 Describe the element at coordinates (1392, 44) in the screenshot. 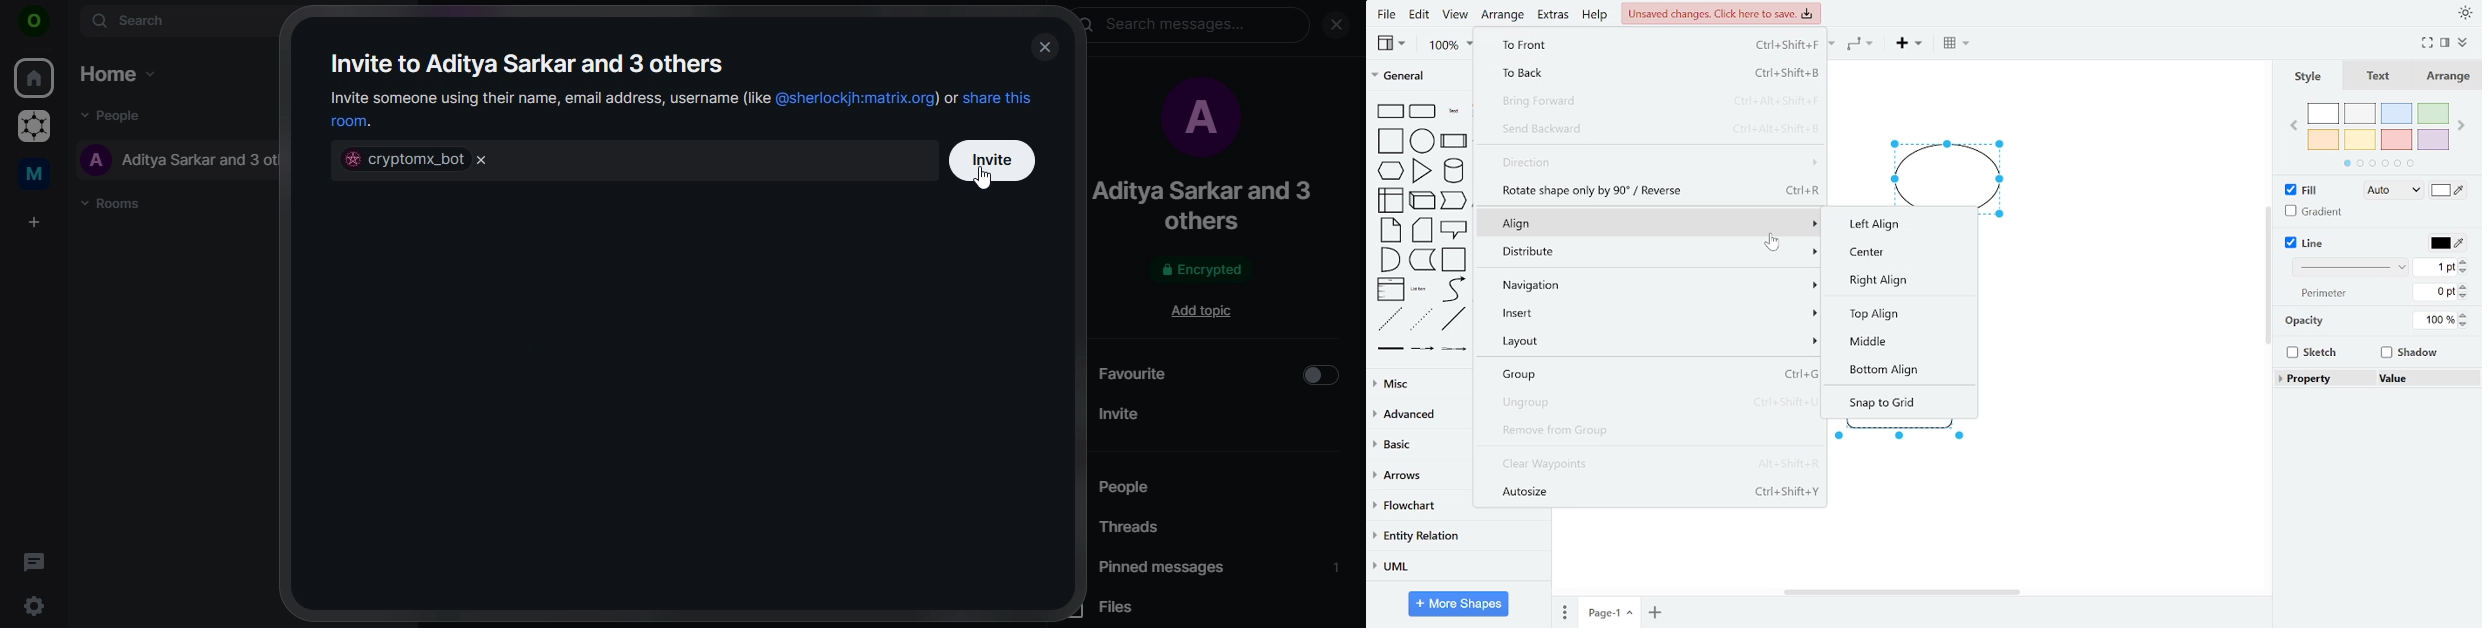

I see `view` at that location.